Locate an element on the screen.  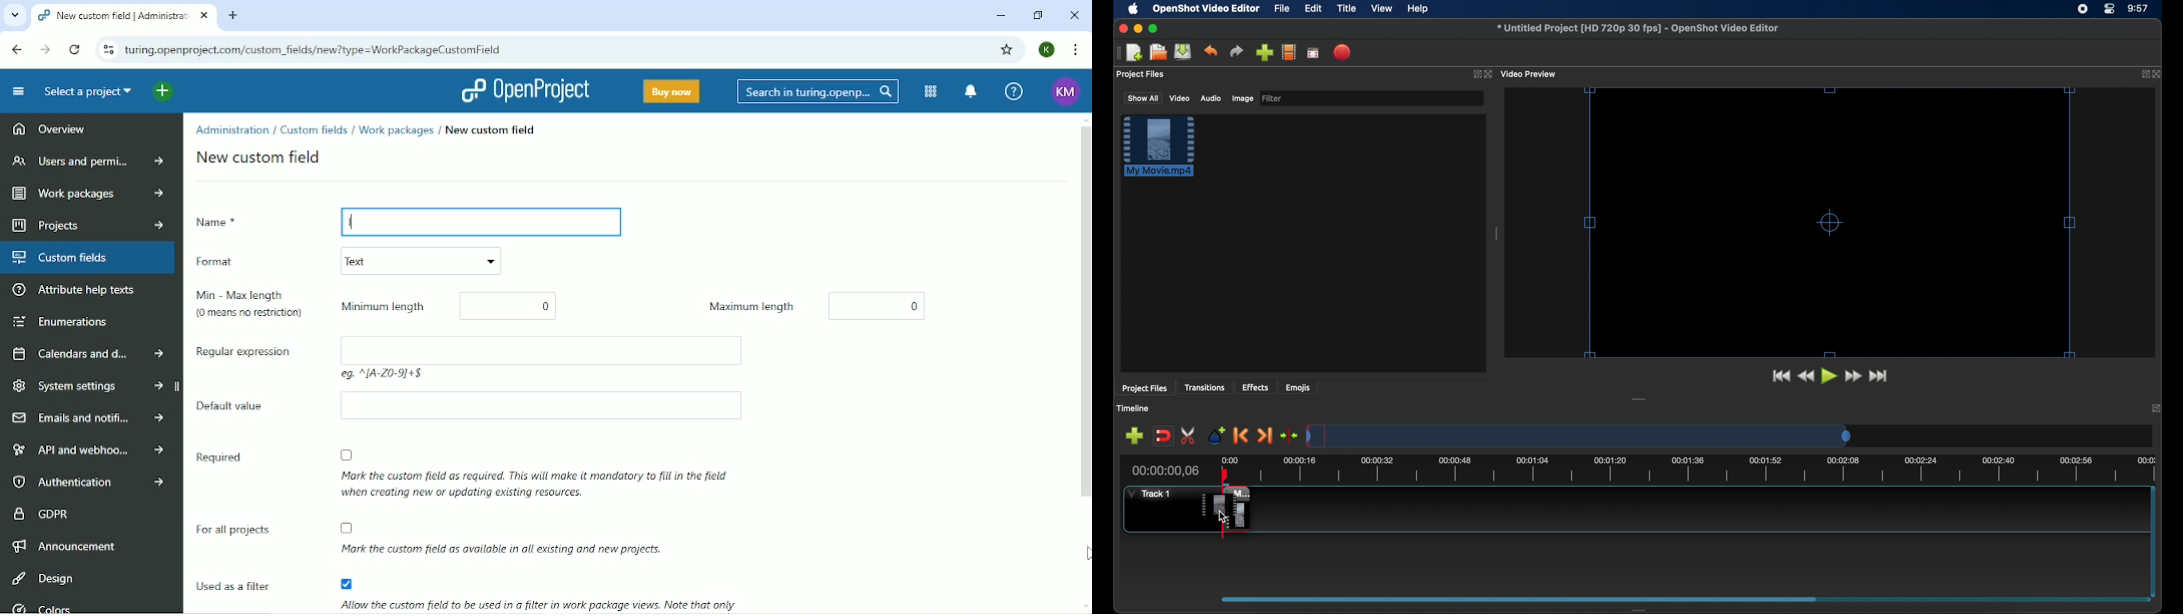
Colors is located at coordinates (41, 606).